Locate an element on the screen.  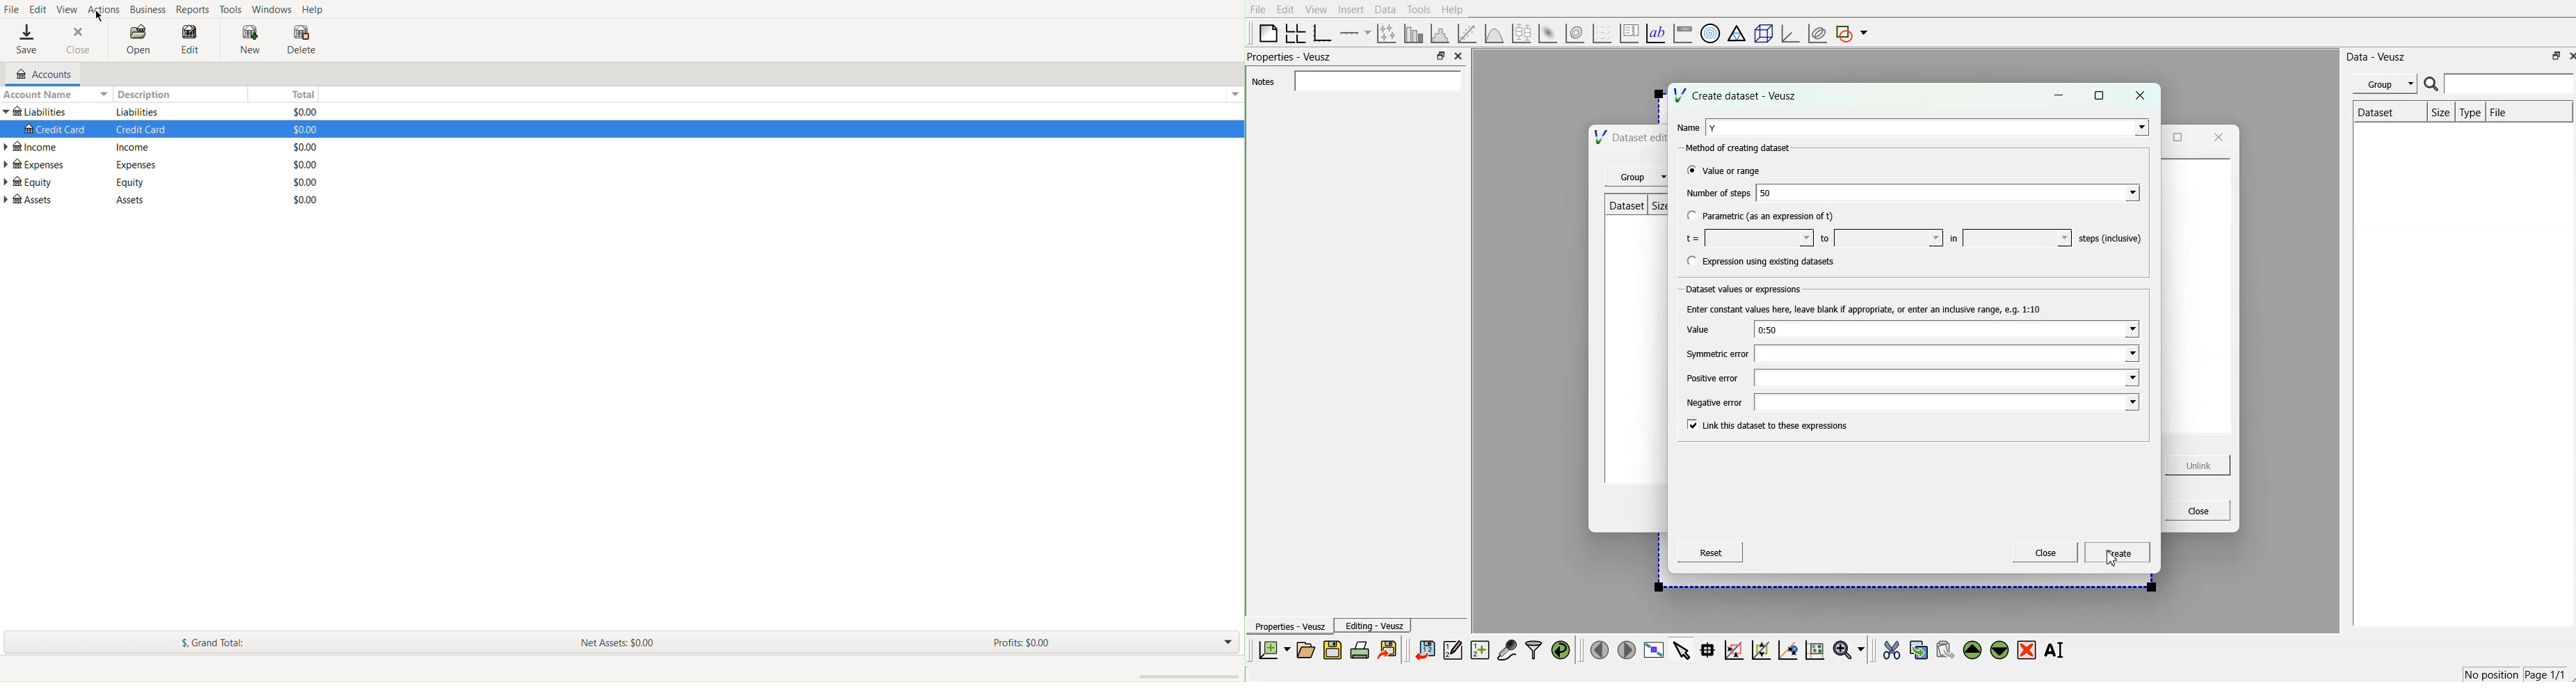
close is located at coordinates (2218, 137).